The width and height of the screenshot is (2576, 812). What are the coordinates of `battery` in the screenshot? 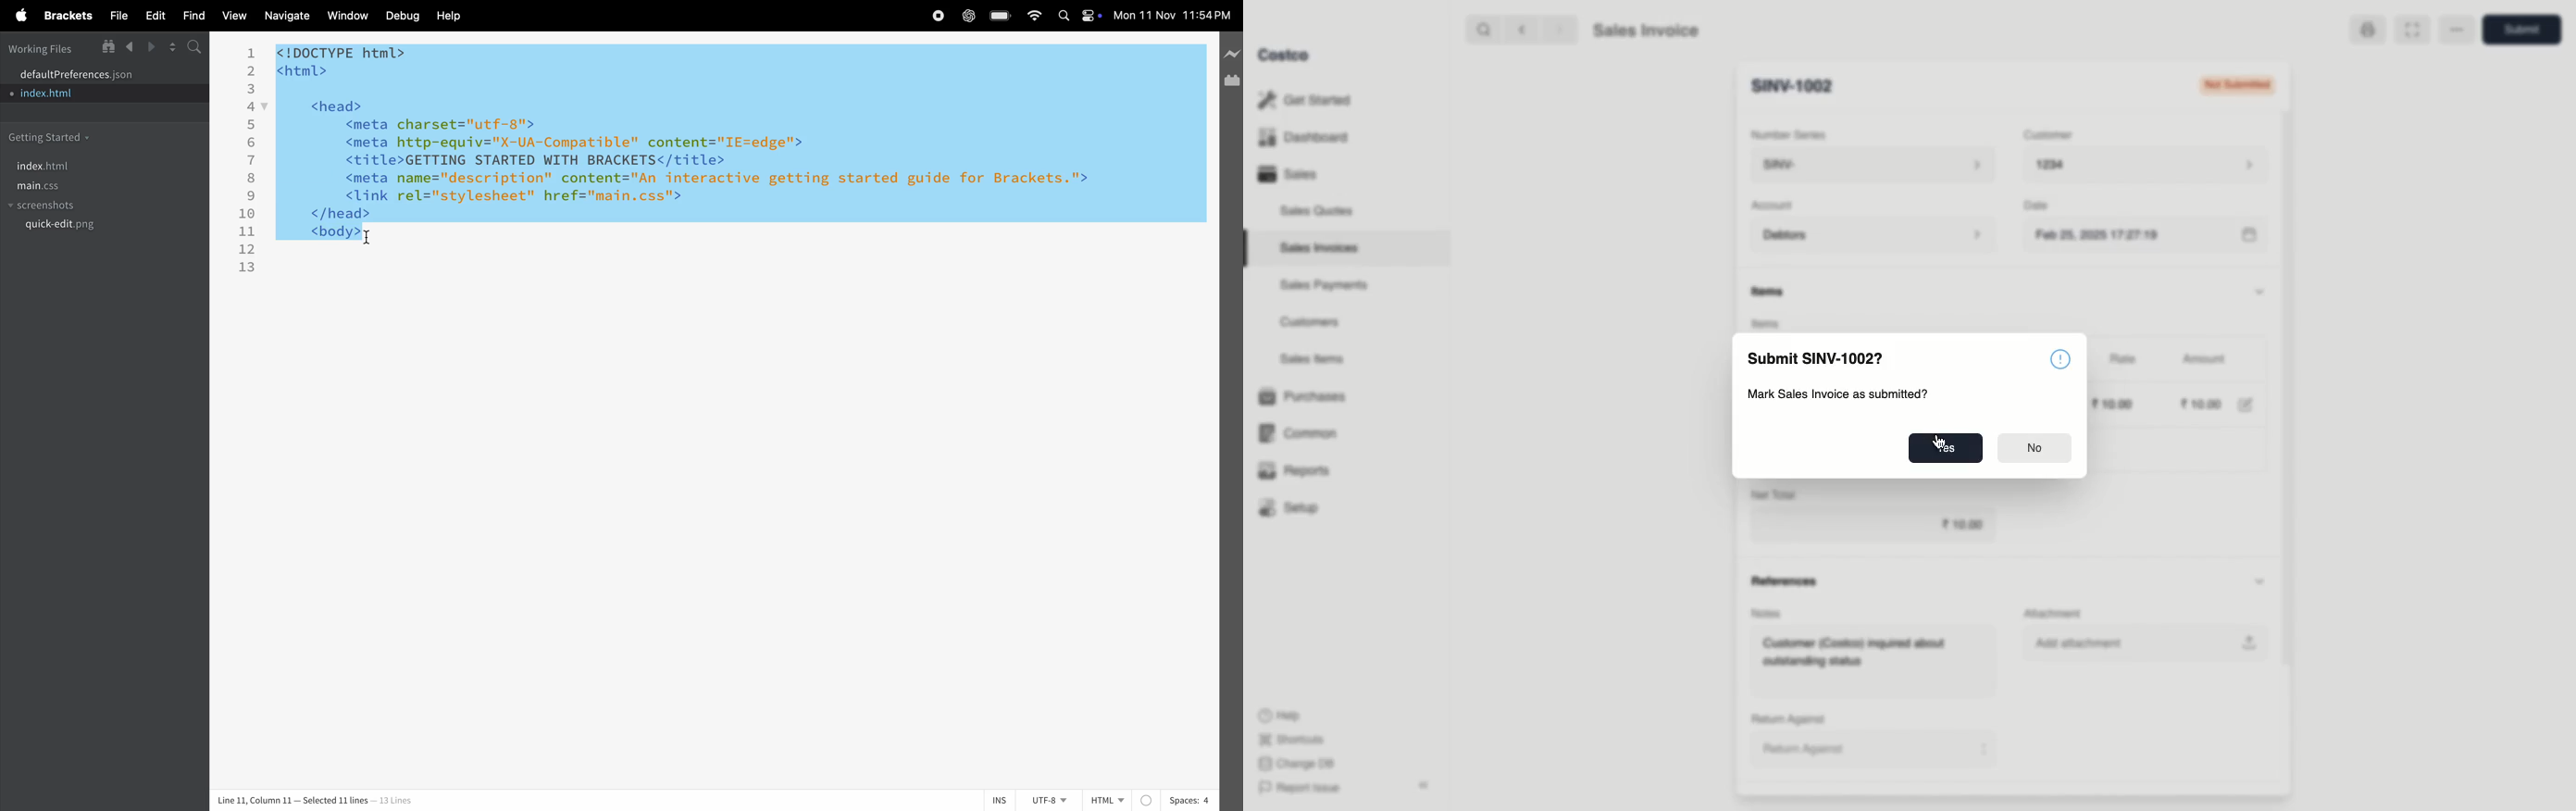 It's located at (1003, 16).